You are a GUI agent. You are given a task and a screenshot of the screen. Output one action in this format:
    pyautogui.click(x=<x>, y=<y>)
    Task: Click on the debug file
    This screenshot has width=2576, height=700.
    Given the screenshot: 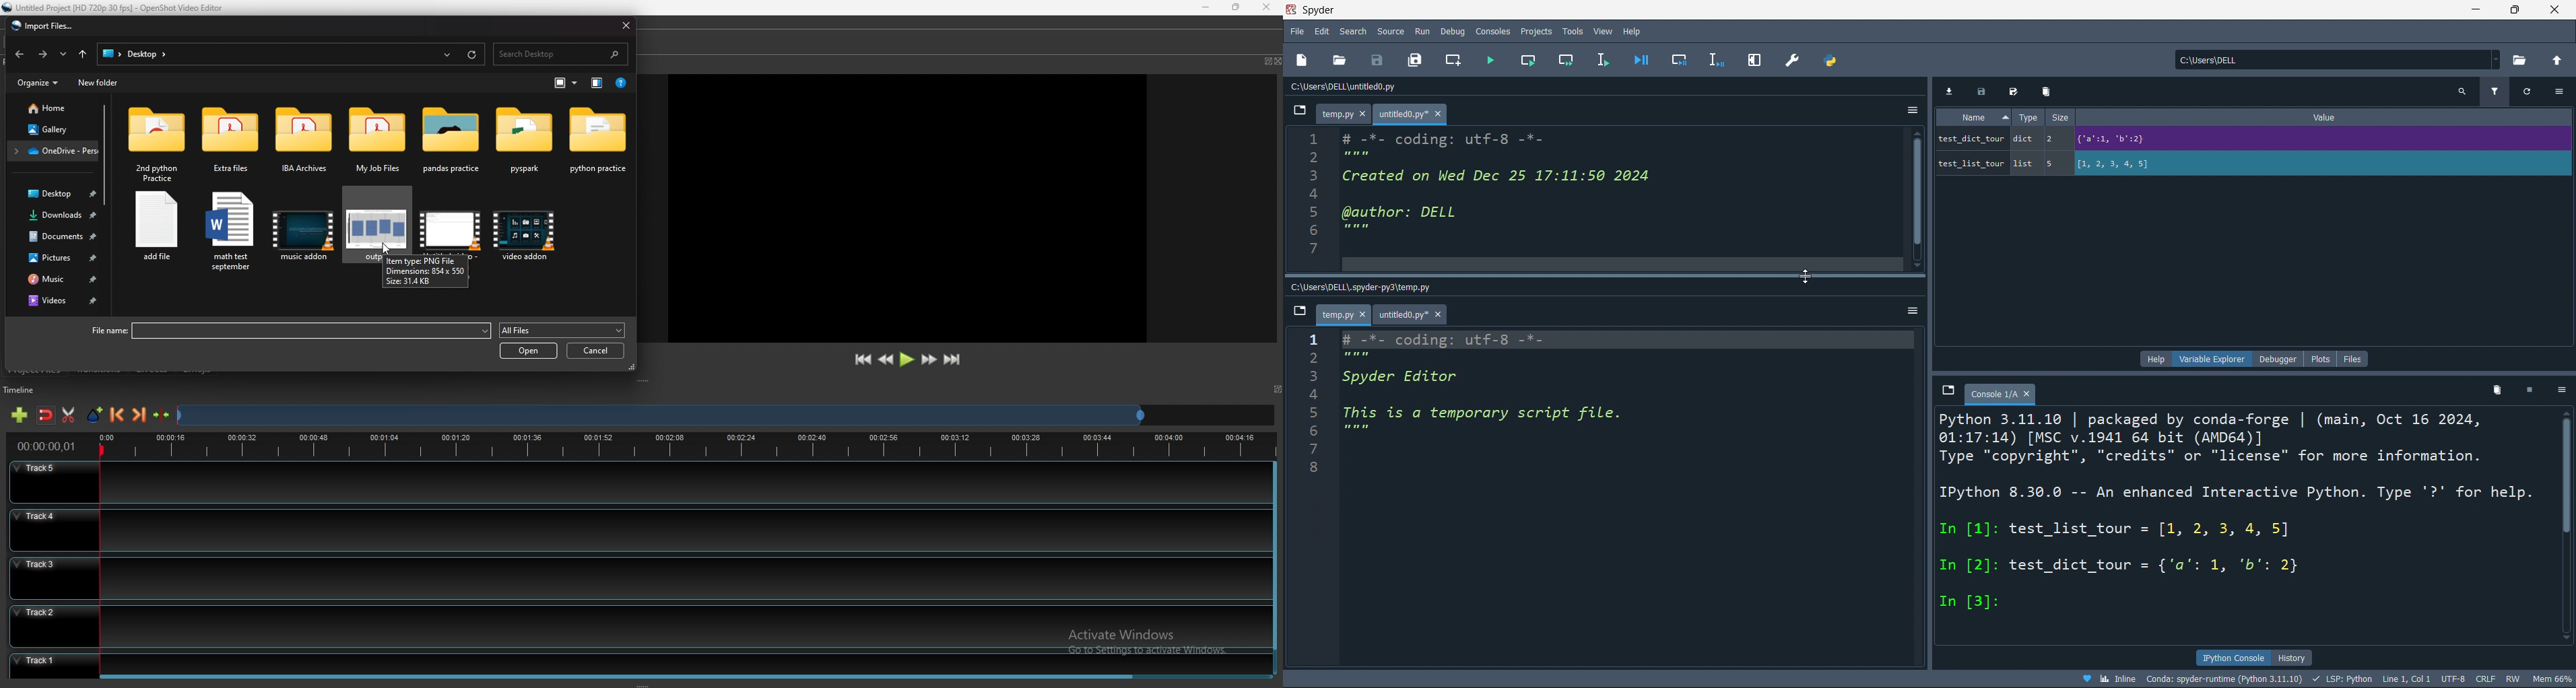 What is the action you would take?
    pyautogui.click(x=1645, y=61)
    